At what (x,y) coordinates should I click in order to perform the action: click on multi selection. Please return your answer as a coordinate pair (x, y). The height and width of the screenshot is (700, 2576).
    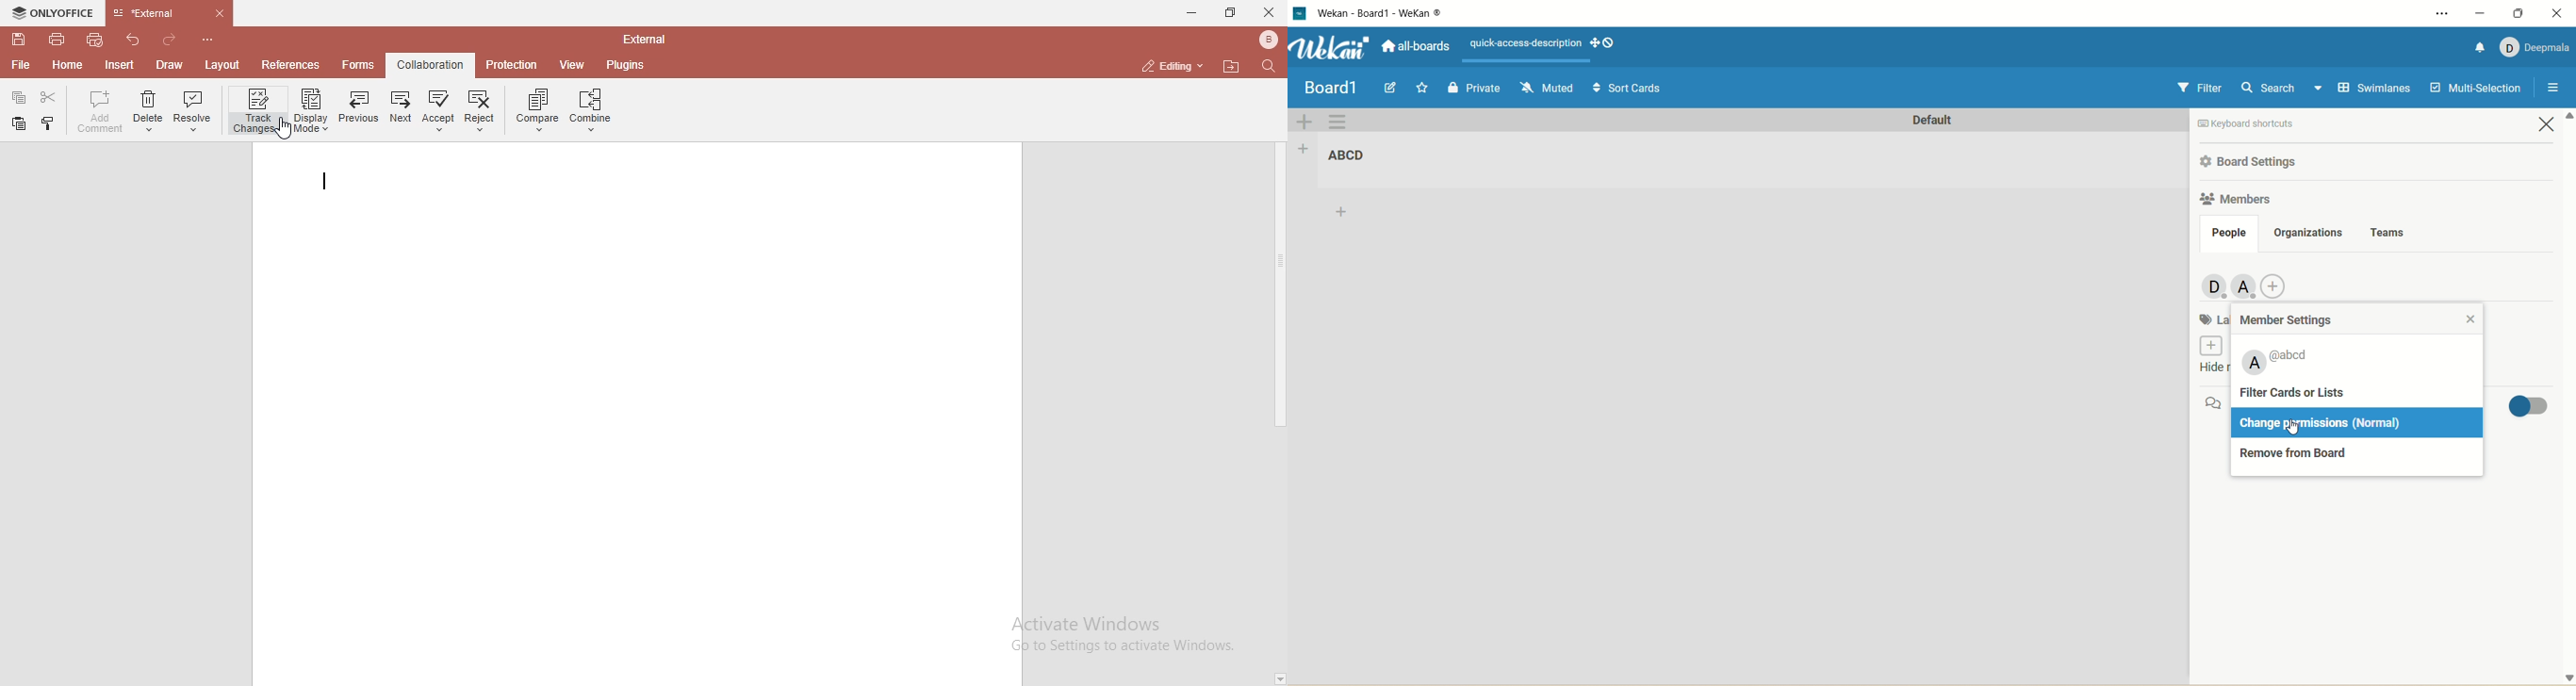
    Looking at the image, I should click on (2479, 87).